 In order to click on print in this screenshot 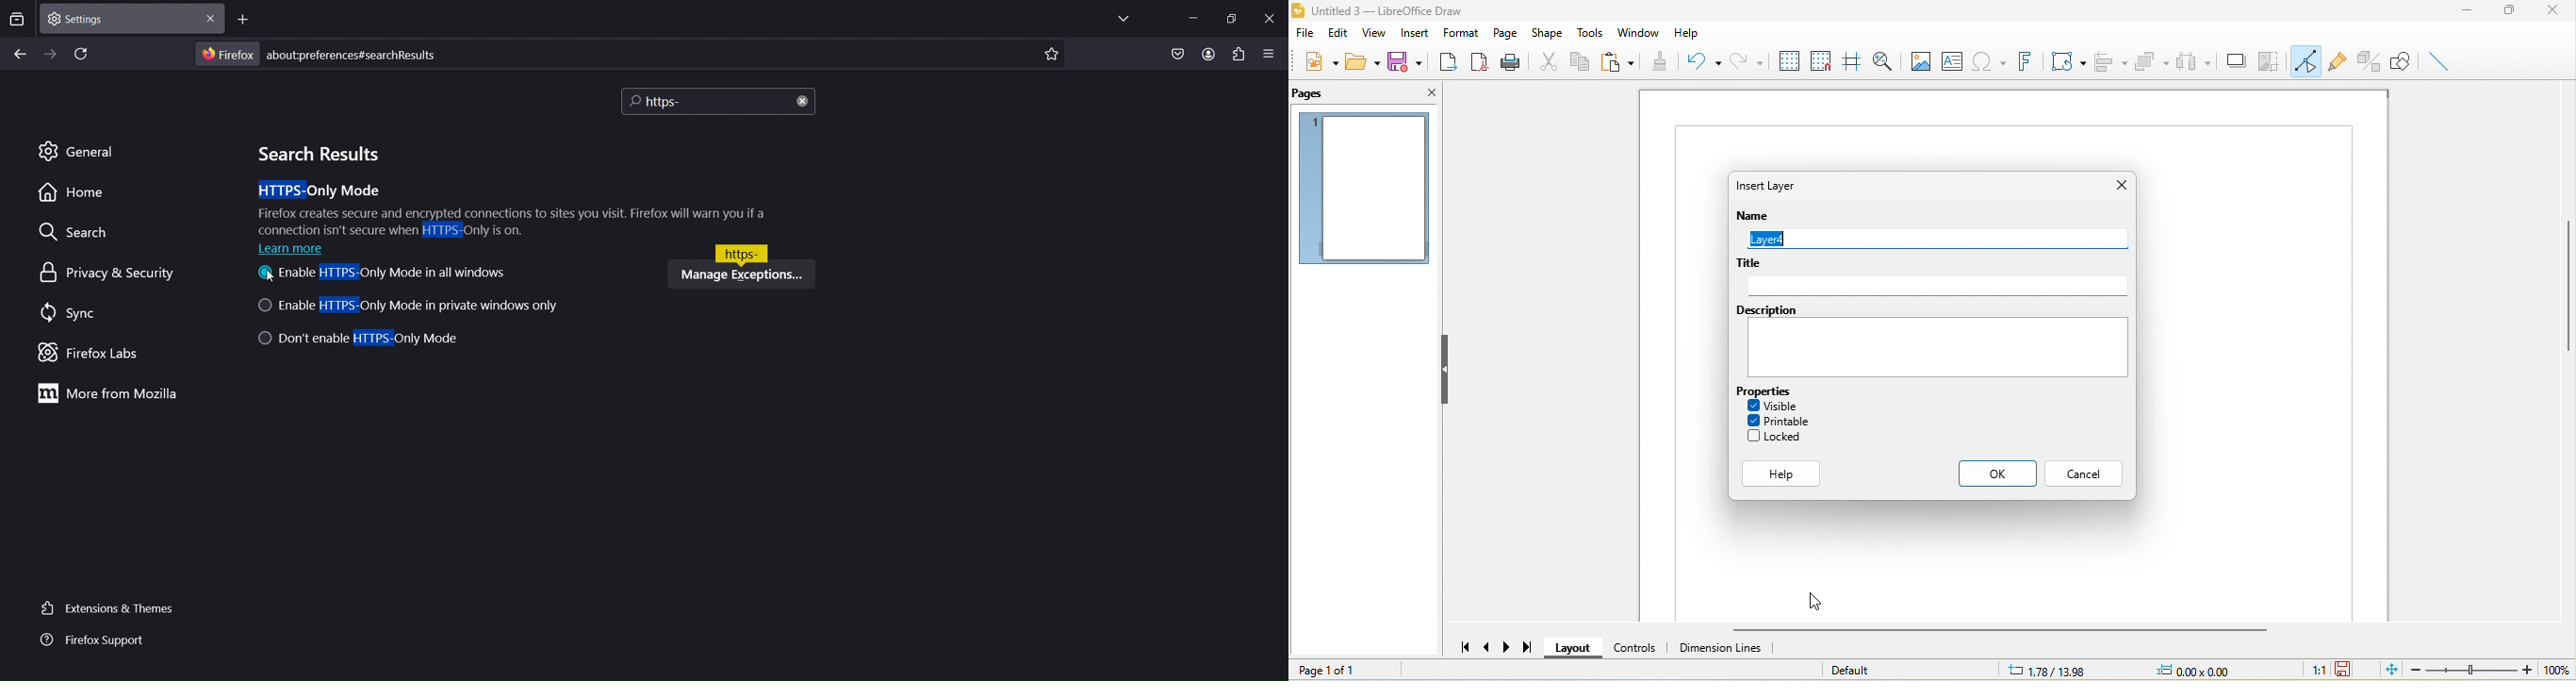, I will do `click(1515, 62)`.